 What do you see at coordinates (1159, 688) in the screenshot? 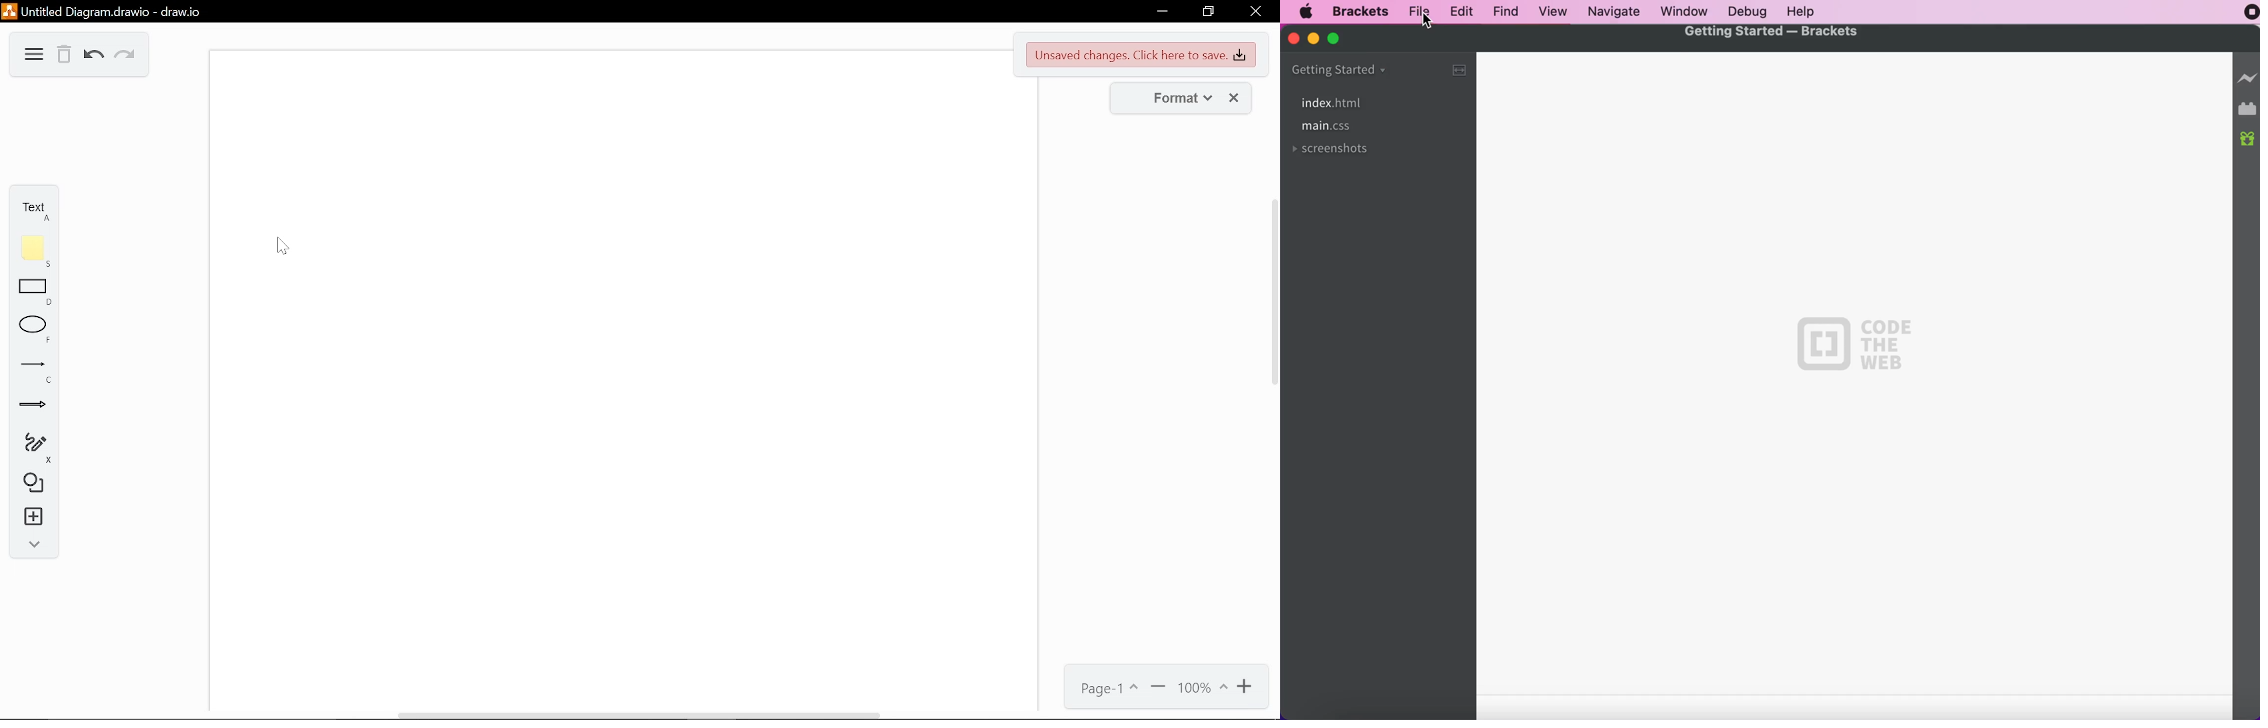
I see `zoom out` at bounding box center [1159, 688].